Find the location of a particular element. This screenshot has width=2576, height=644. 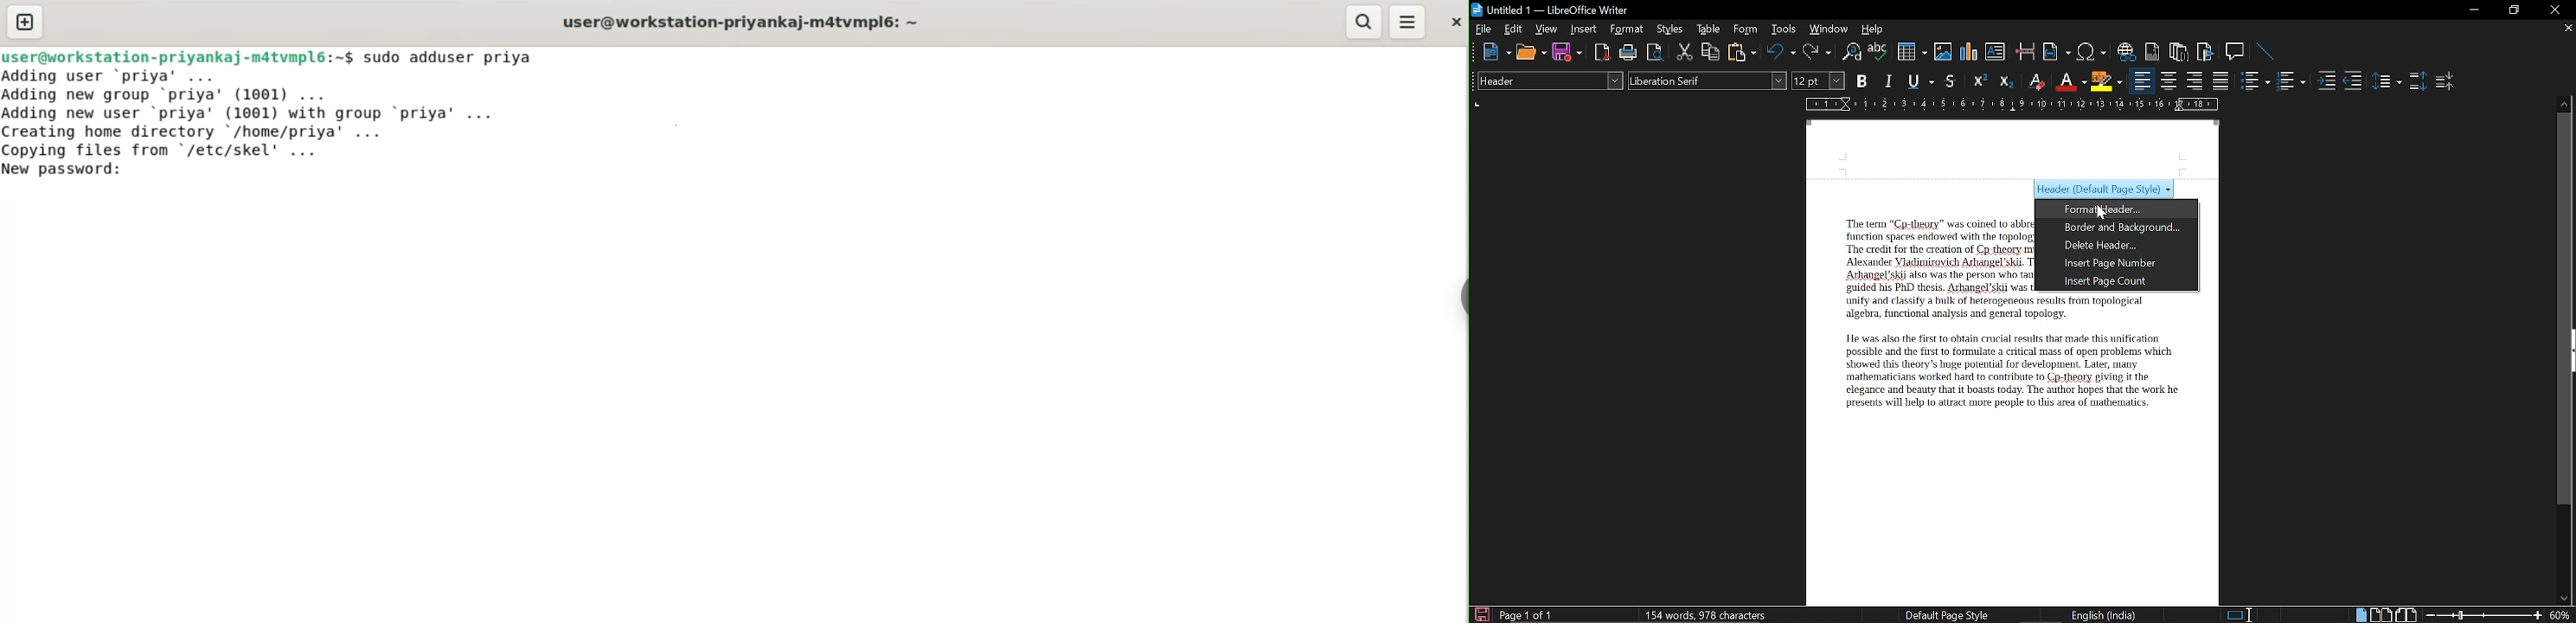

Adding user ‘priya’ ...

Adding new group ‘priya’ (1001) ...

Adding new user ‘priya' (1001) with group ‘priya’ ...
Creating home directory /home/priya’ ...

Copving files from "/etc/skel' ... is located at coordinates (298, 112).